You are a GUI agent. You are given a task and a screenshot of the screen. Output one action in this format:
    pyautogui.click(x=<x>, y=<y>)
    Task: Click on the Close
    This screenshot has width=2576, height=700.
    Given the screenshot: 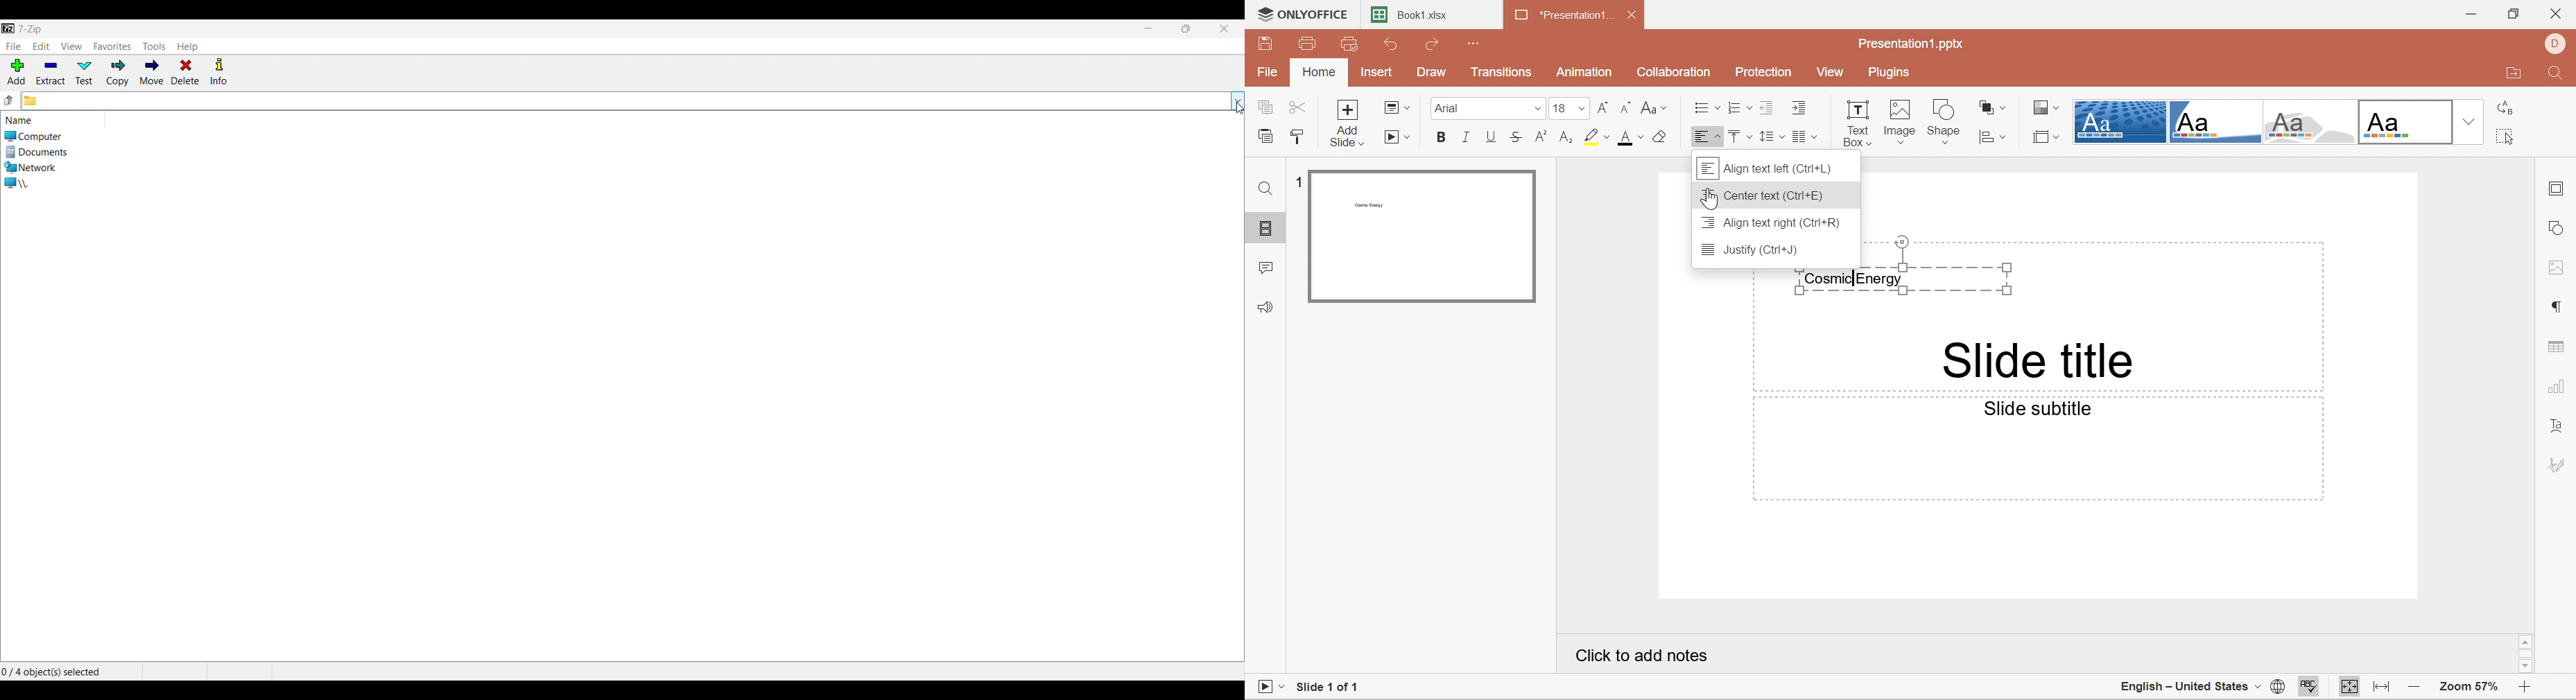 What is the action you would take?
    pyautogui.click(x=1632, y=16)
    